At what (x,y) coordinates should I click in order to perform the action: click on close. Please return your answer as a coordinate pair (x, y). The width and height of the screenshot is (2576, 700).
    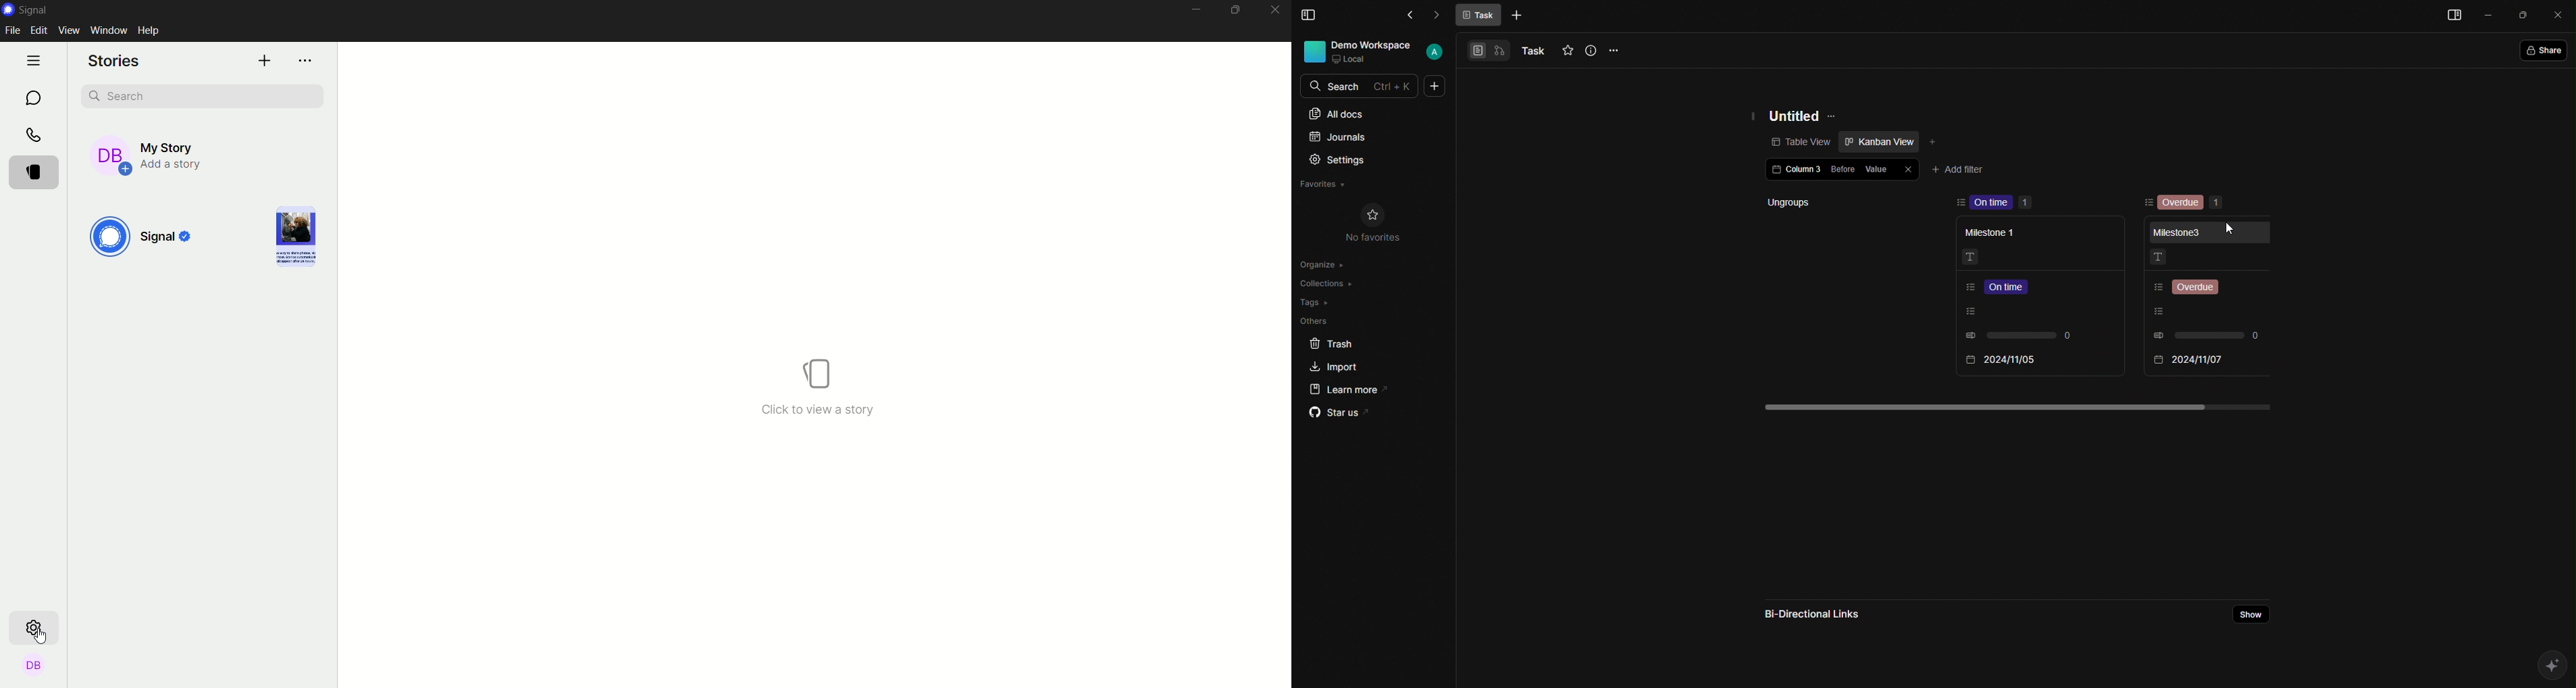
    Looking at the image, I should click on (1274, 11).